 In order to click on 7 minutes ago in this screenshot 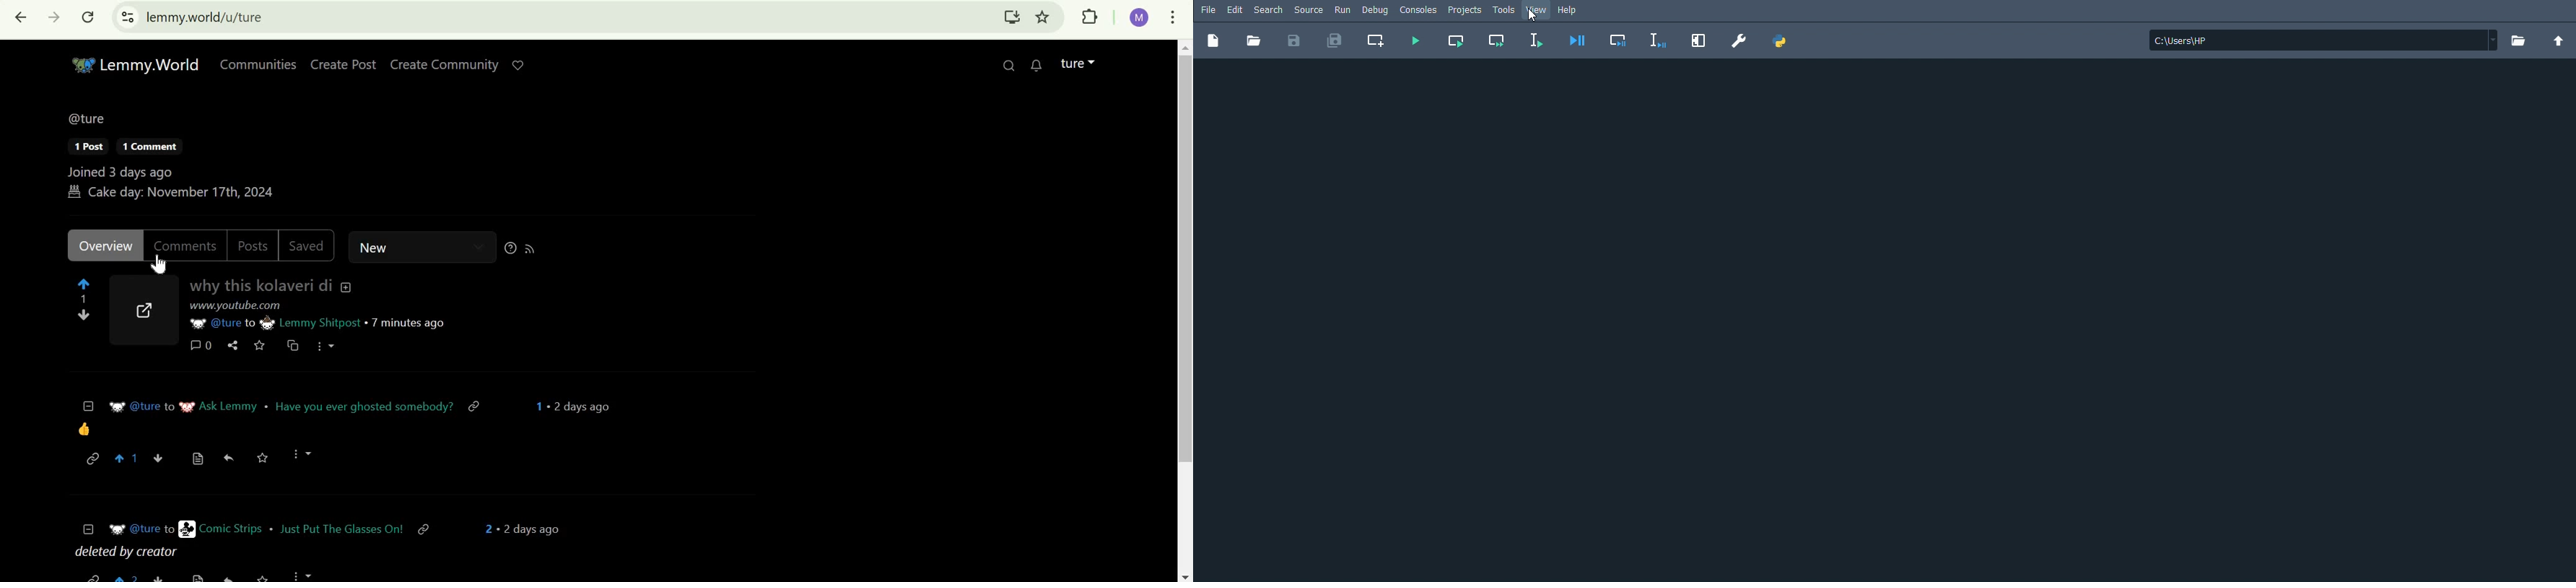, I will do `click(407, 322)`.